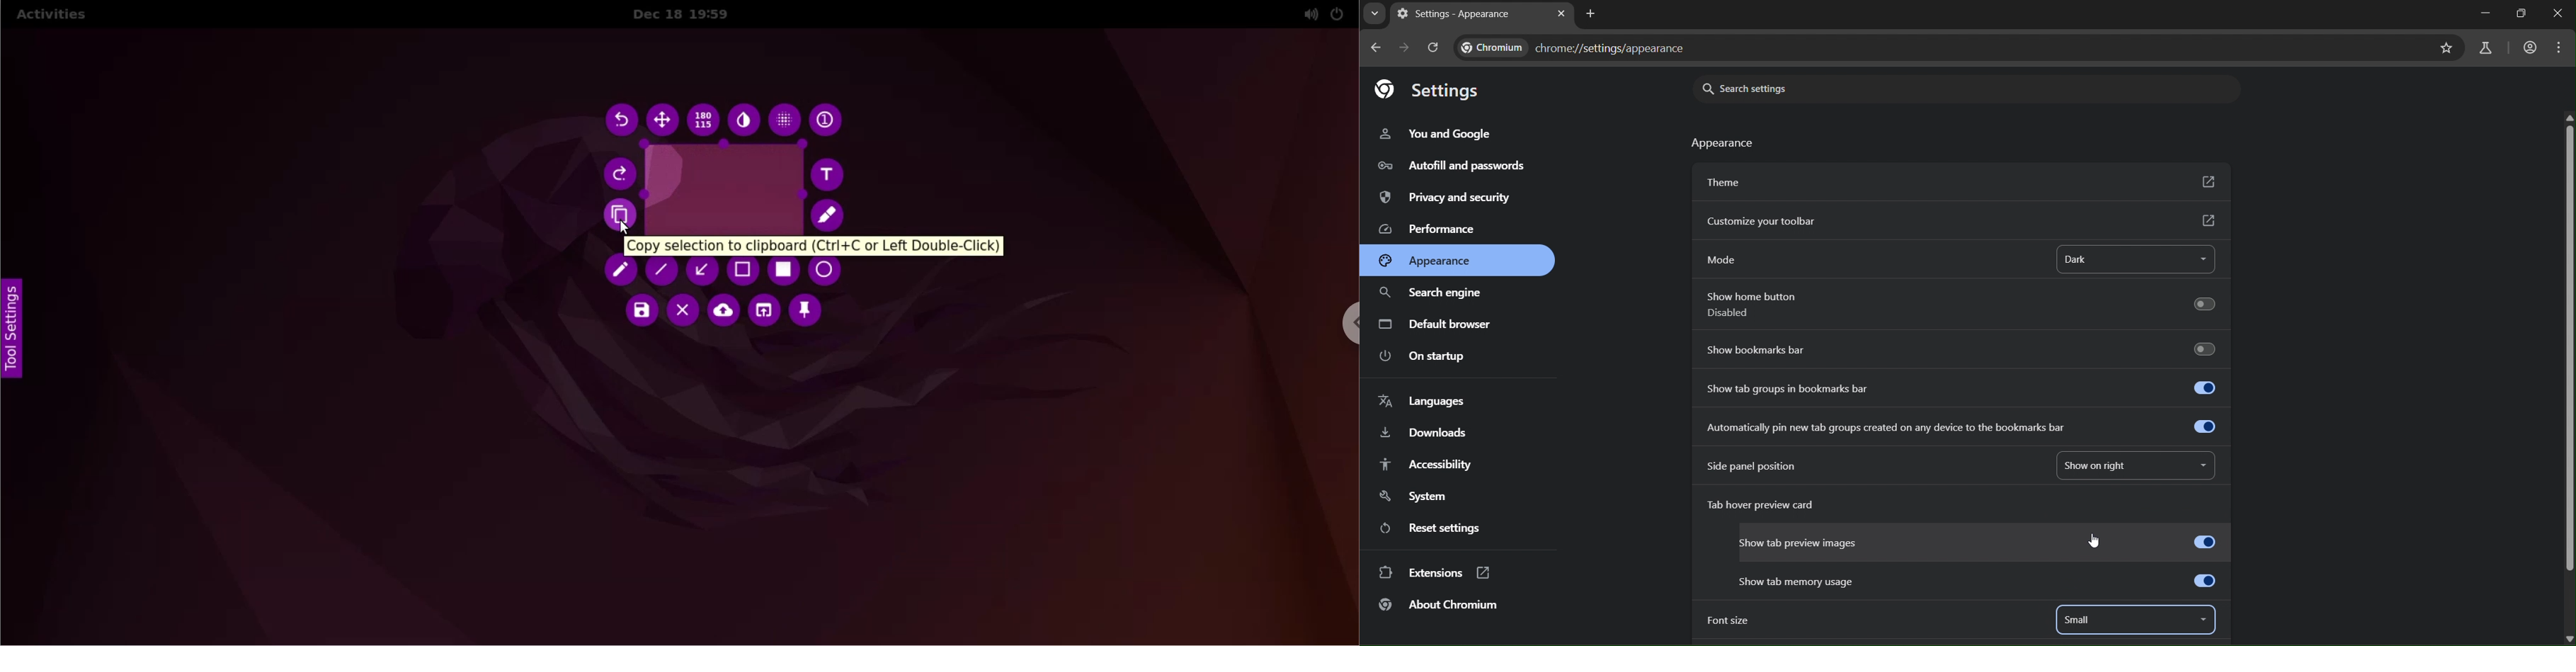 The height and width of the screenshot is (672, 2576). Describe the element at coordinates (624, 121) in the screenshot. I see `undo` at that location.